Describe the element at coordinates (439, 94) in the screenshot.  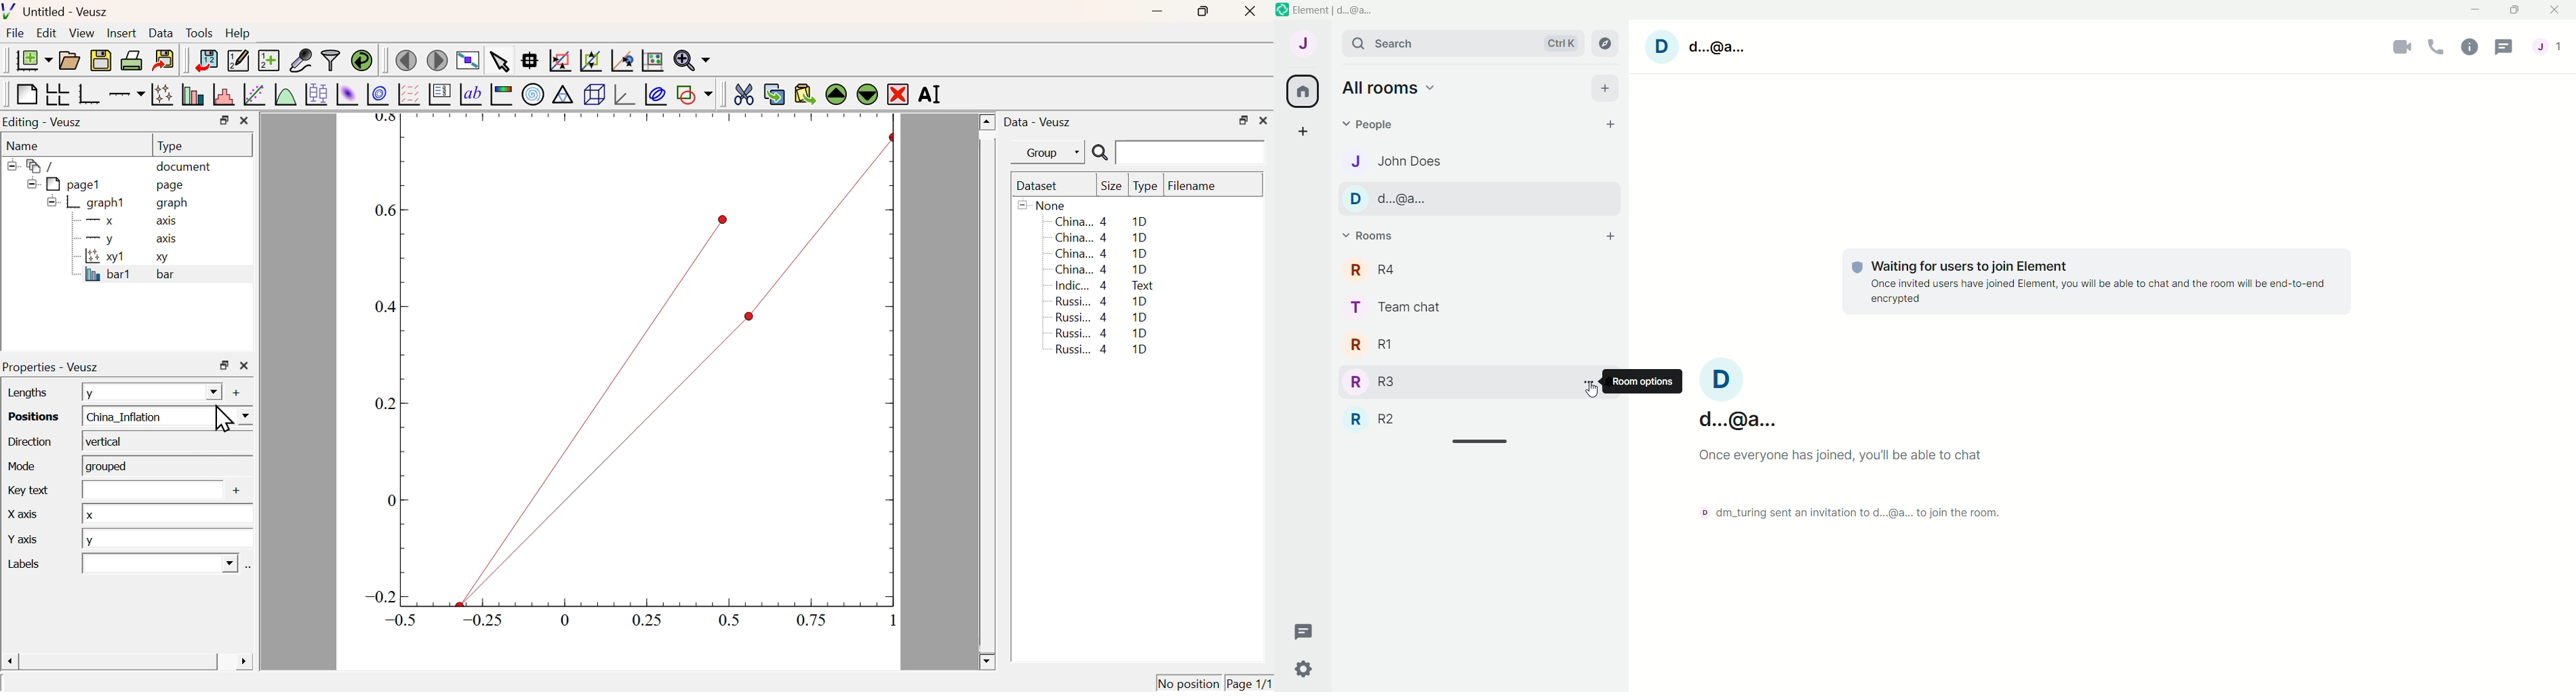
I see `Plot Key` at that location.